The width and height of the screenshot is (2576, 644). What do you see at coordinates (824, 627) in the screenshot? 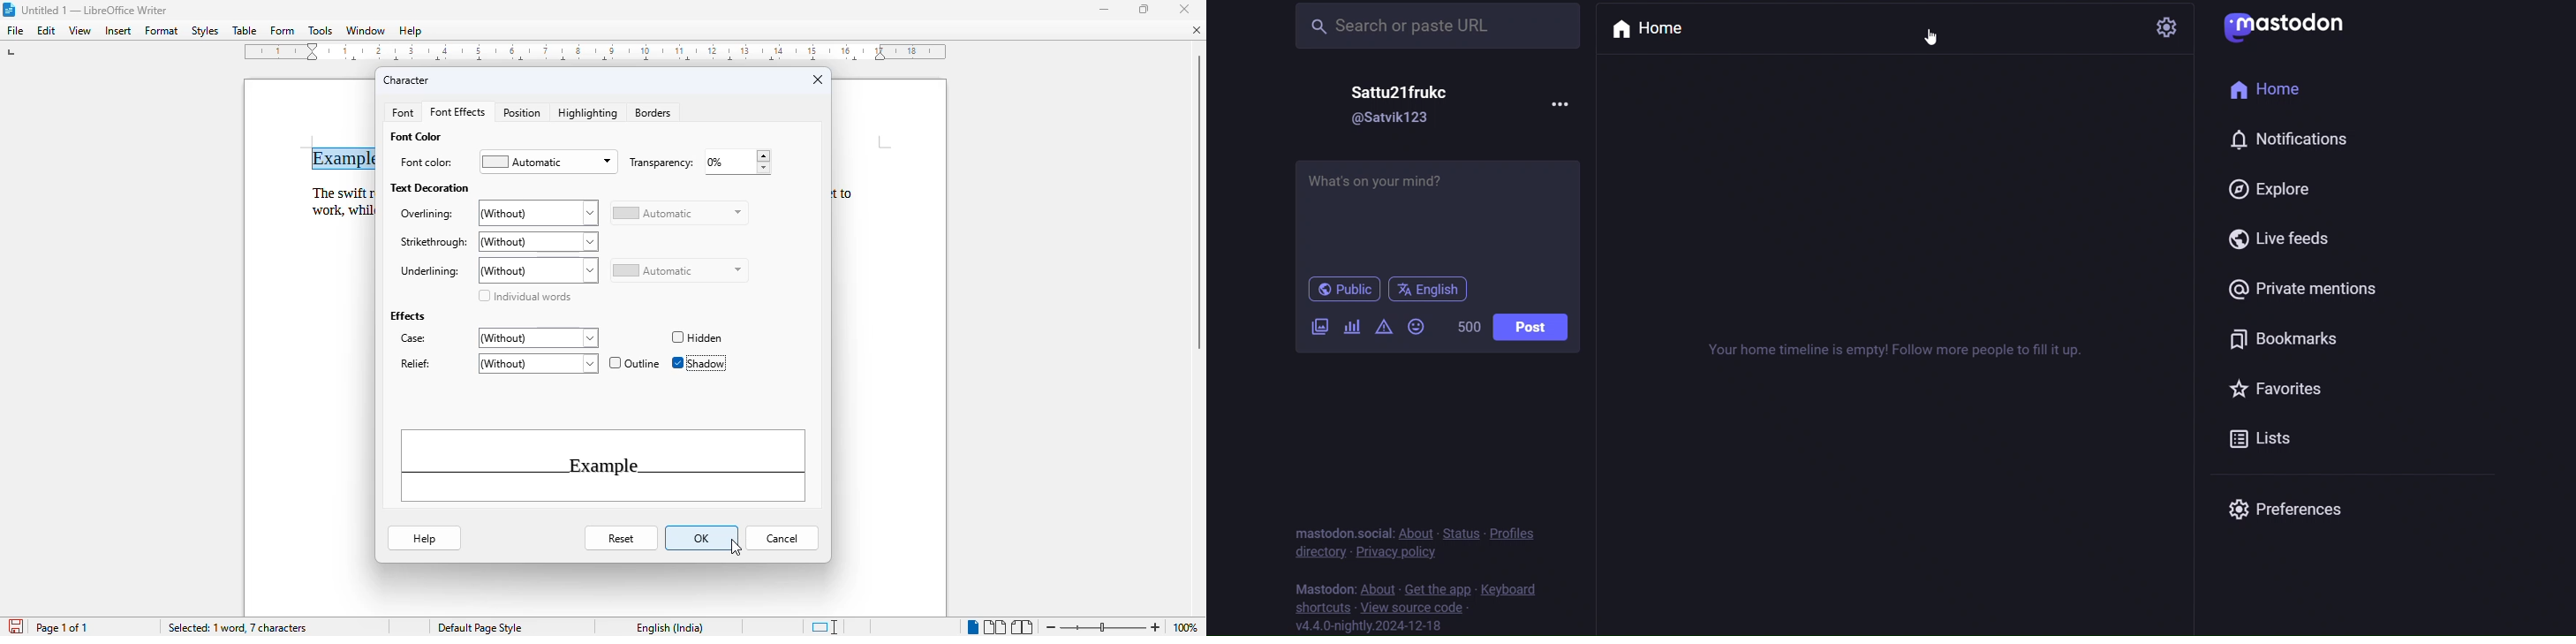
I see `standard selection` at bounding box center [824, 627].